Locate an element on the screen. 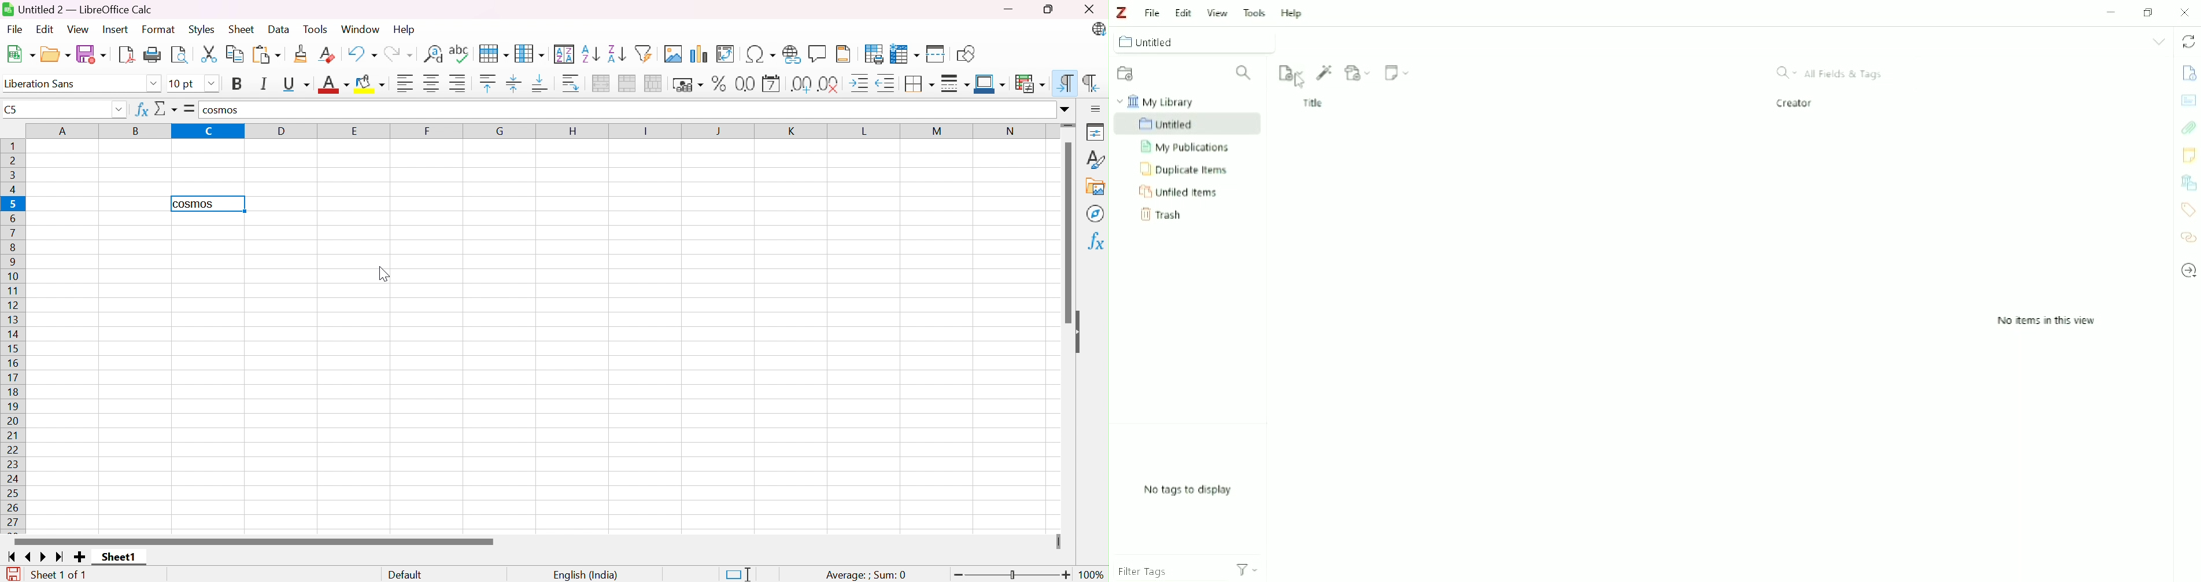 Image resolution: width=2212 pixels, height=588 pixels. Slider is located at coordinates (1070, 125).